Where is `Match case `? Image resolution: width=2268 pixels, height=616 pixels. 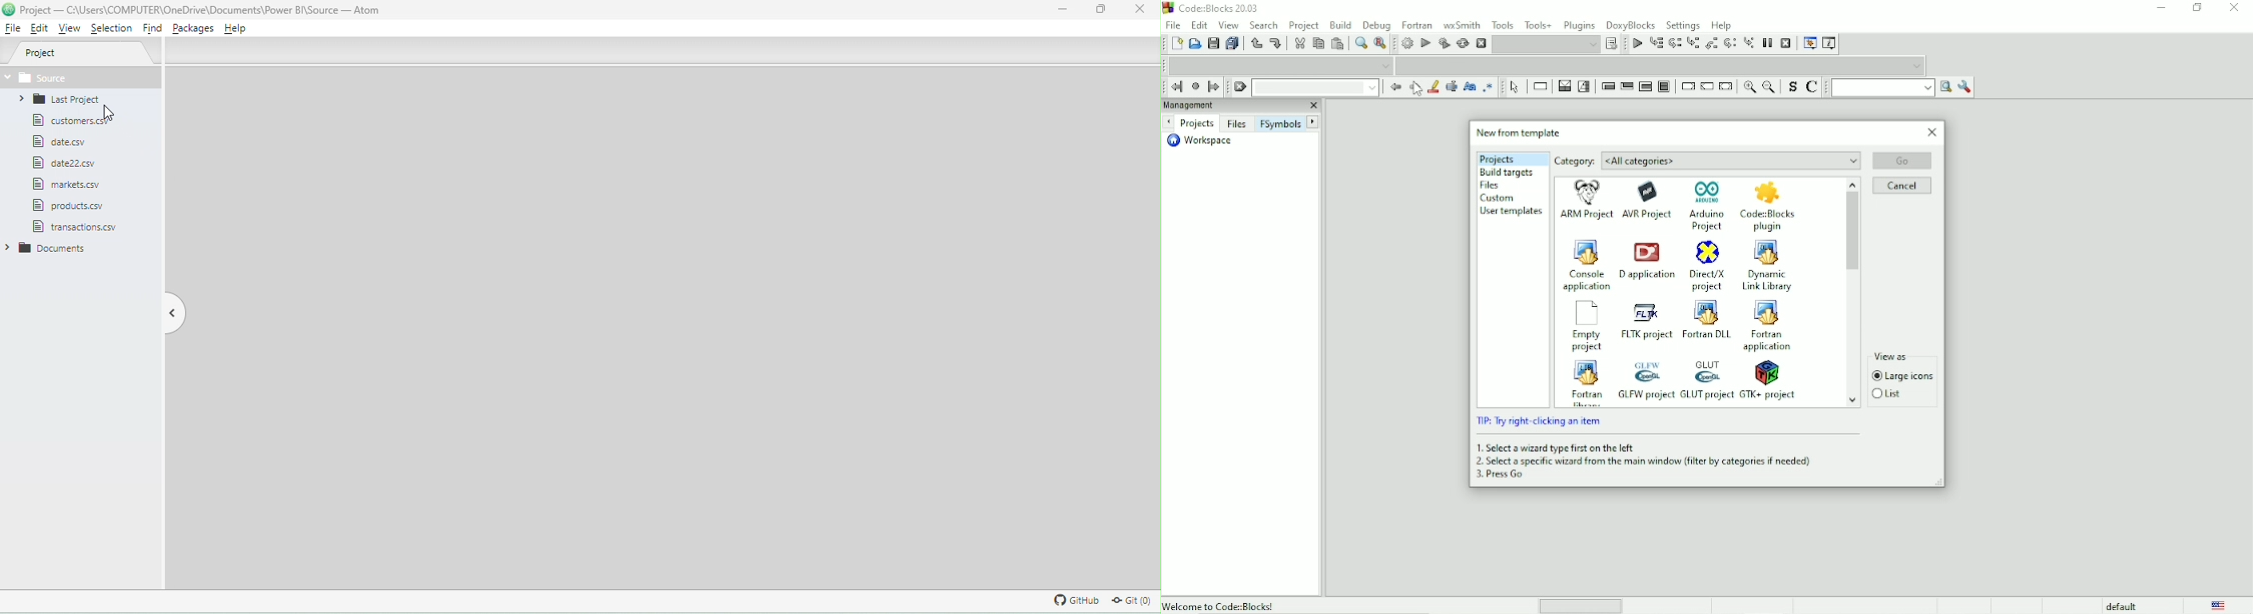 Match case  is located at coordinates (1470, 87).